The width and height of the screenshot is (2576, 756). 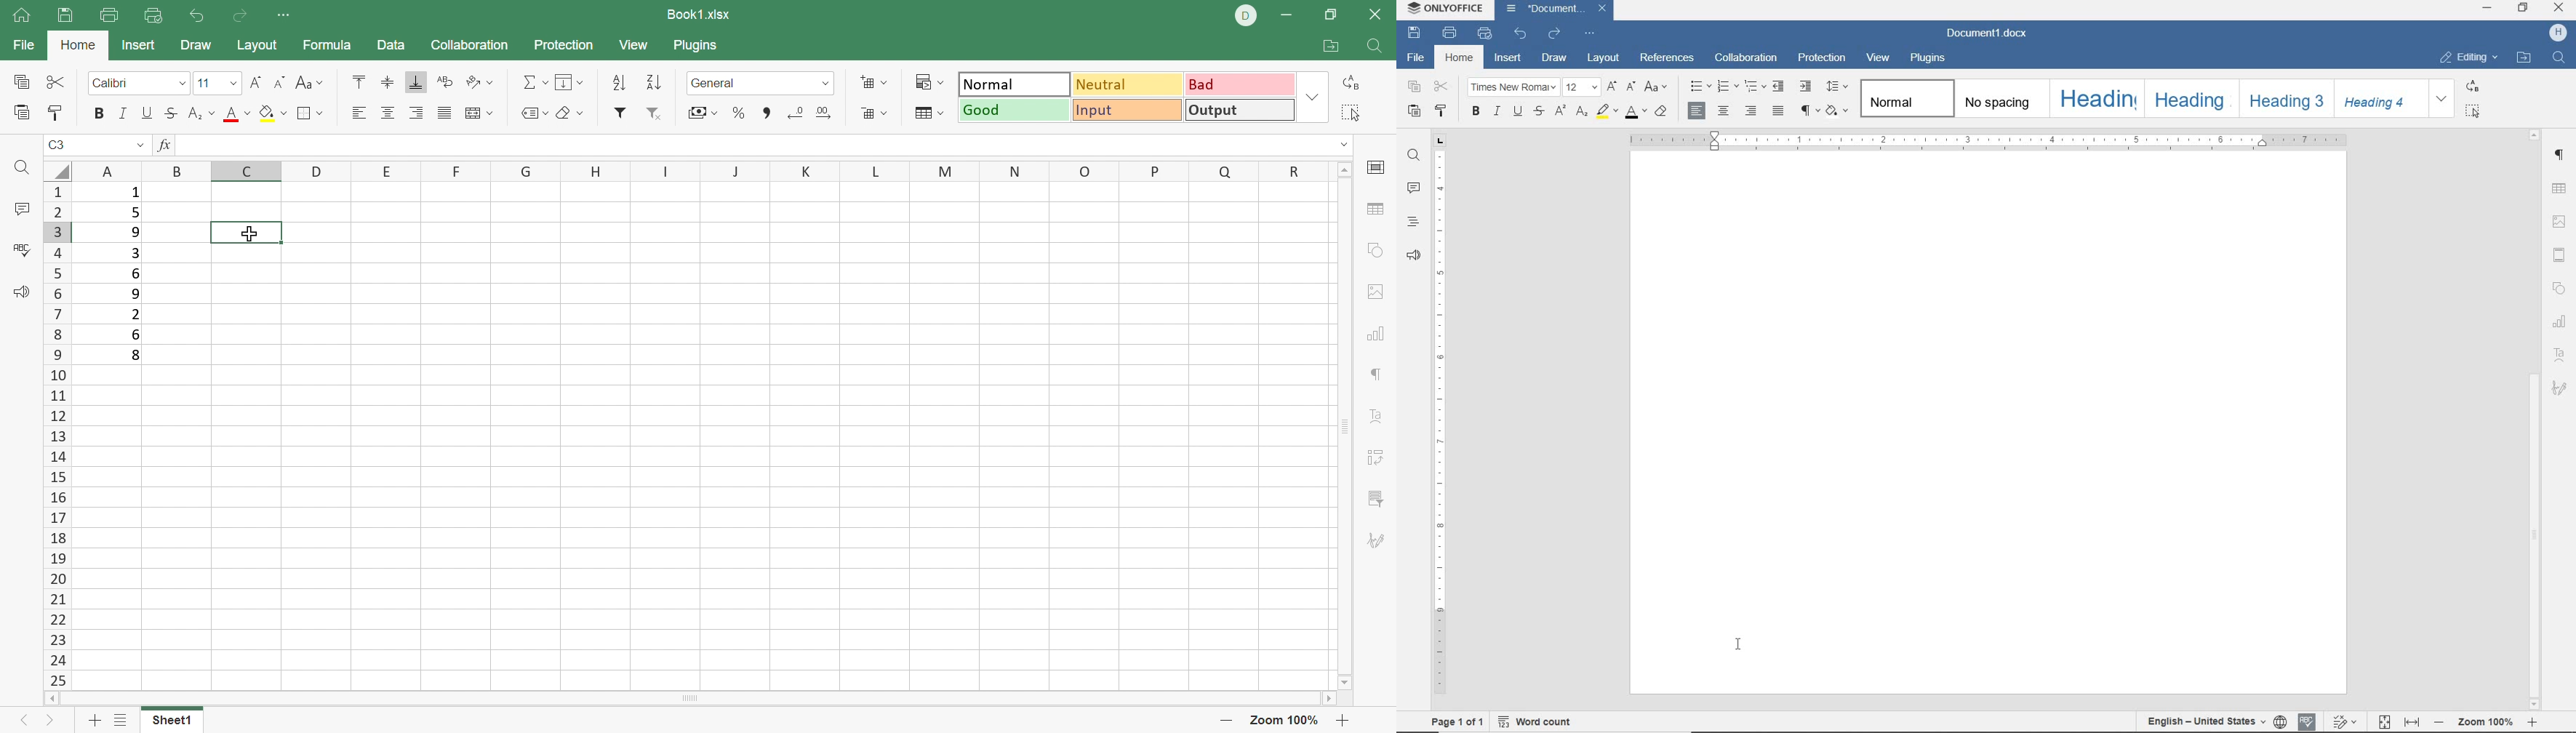 I want to click on references, so click(x=1667, y=57).